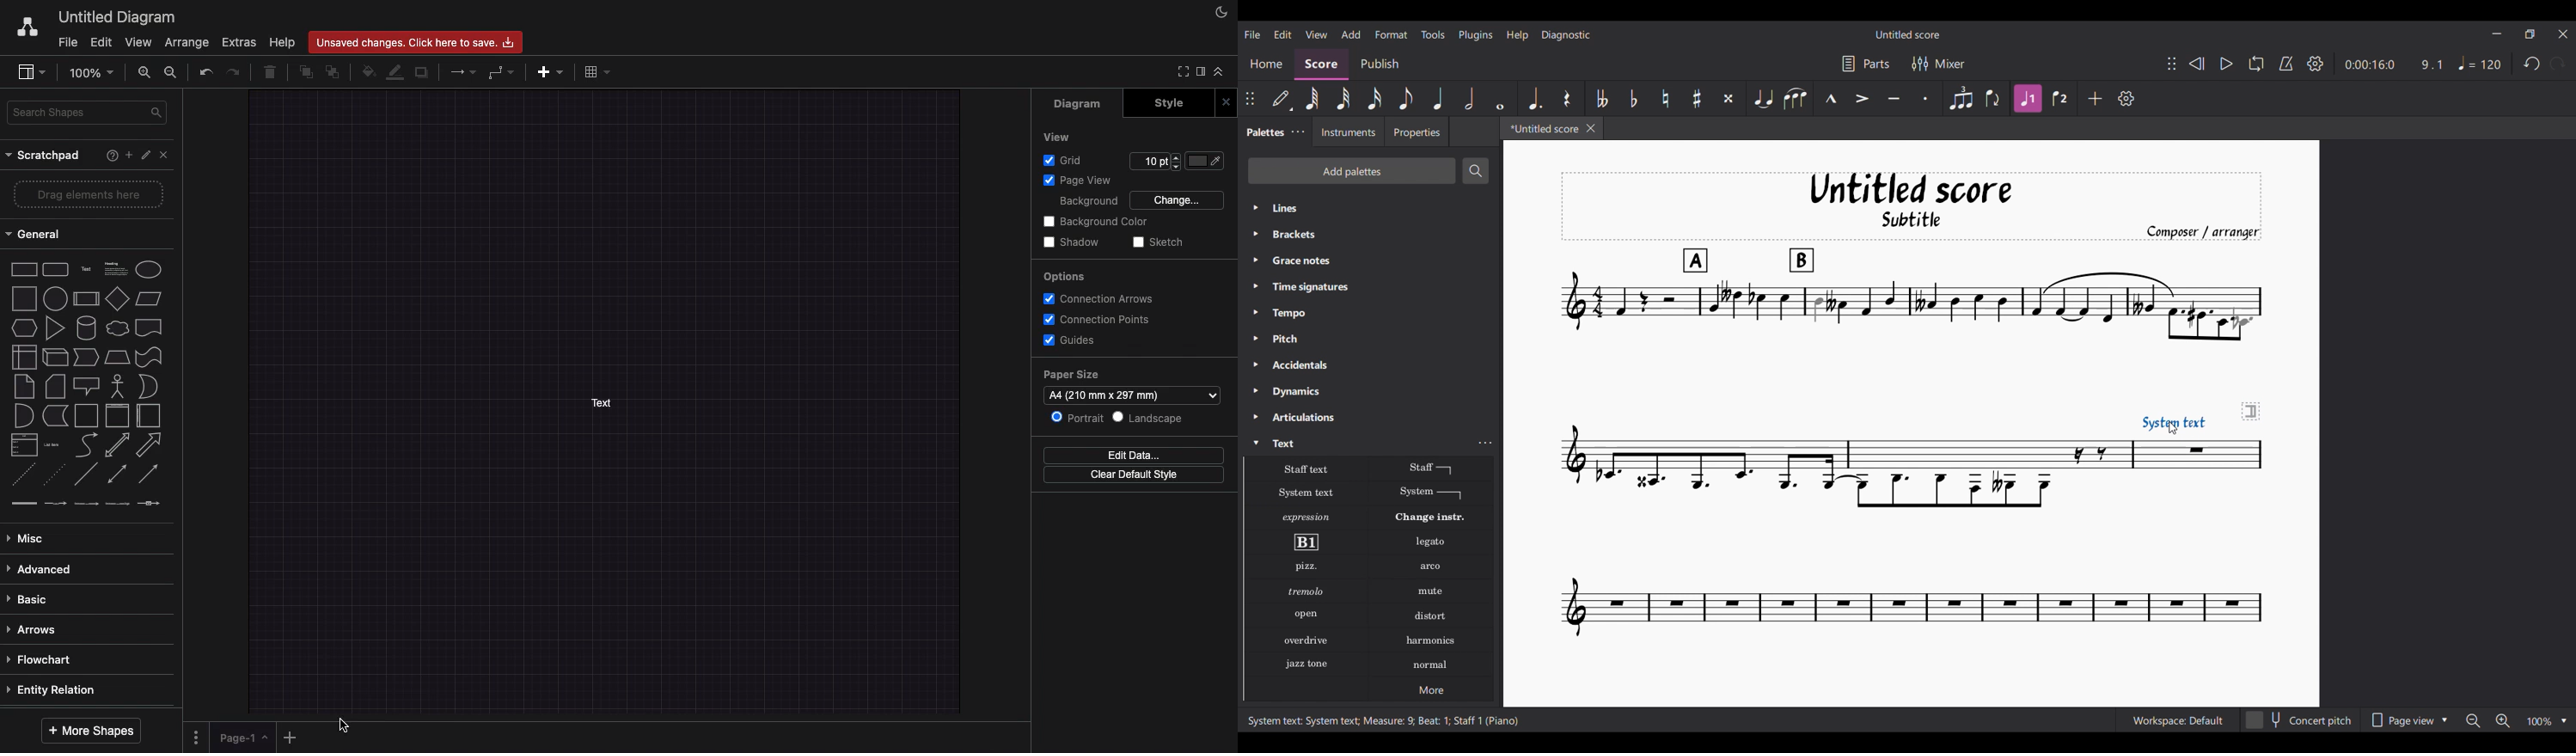 This screenshot has width=2576, height=756. Describe the element at coordinates (1469, 98) in the screenshot. I see `Half note` at that location.